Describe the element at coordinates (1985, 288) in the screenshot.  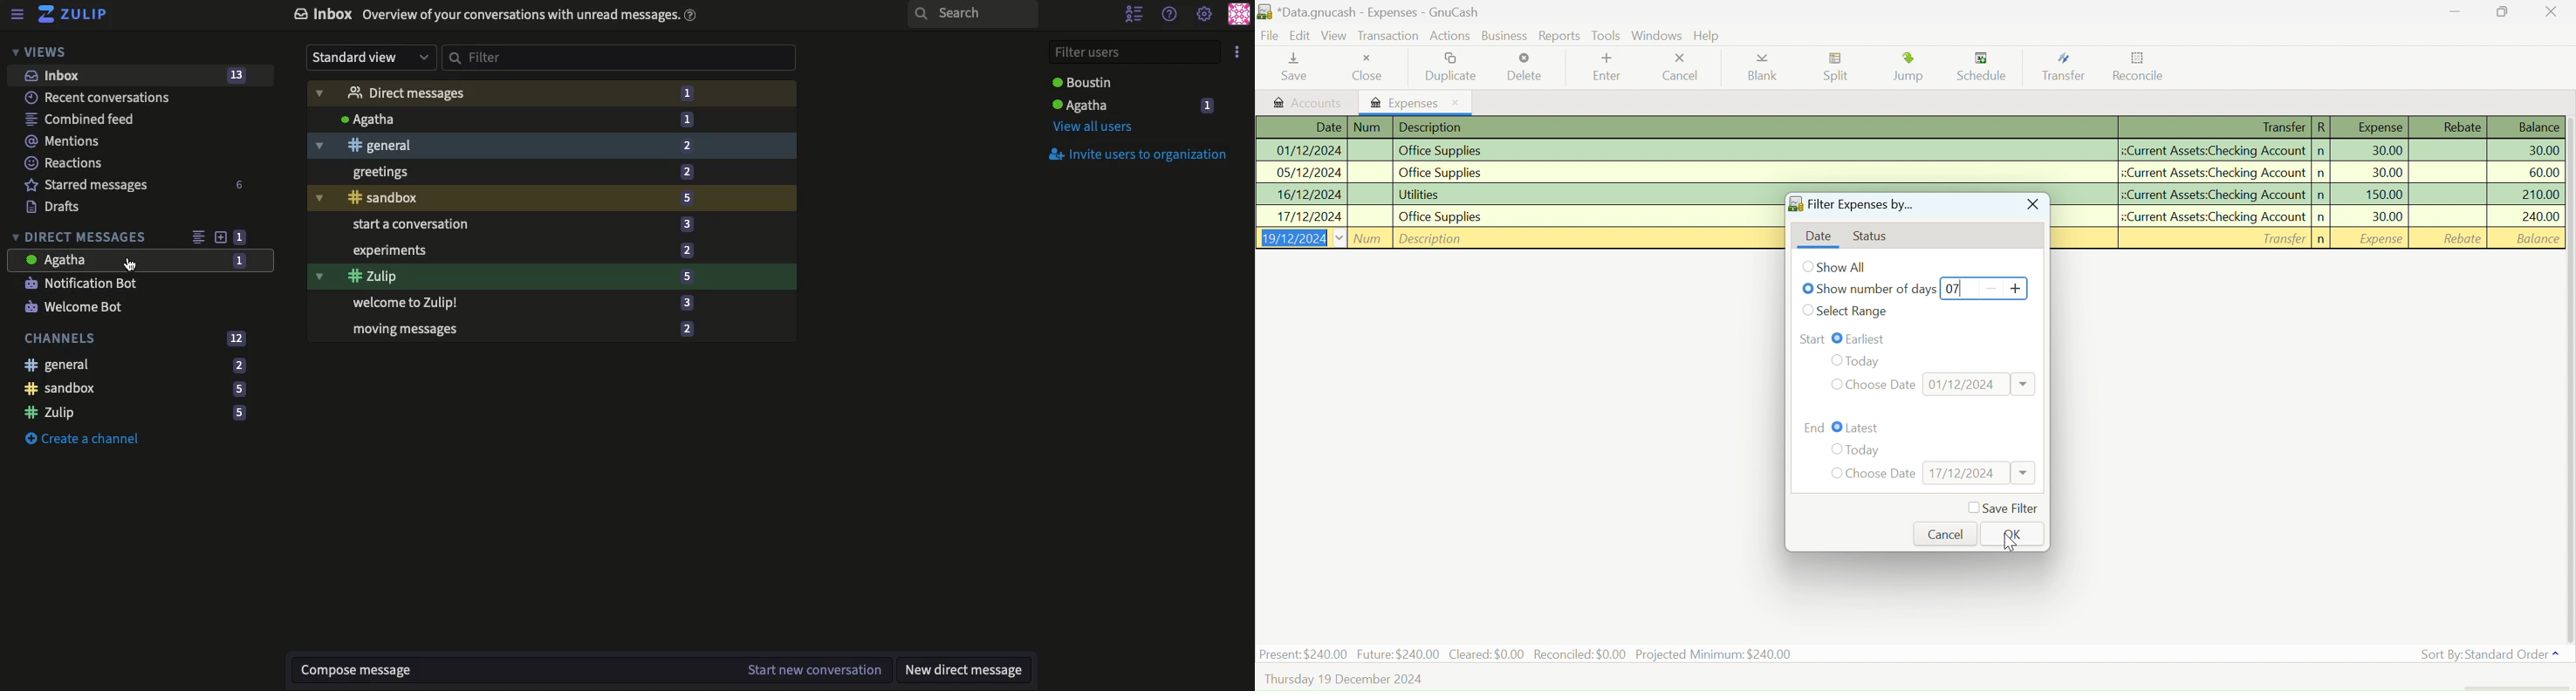
I see `Number of days counter` at that location.